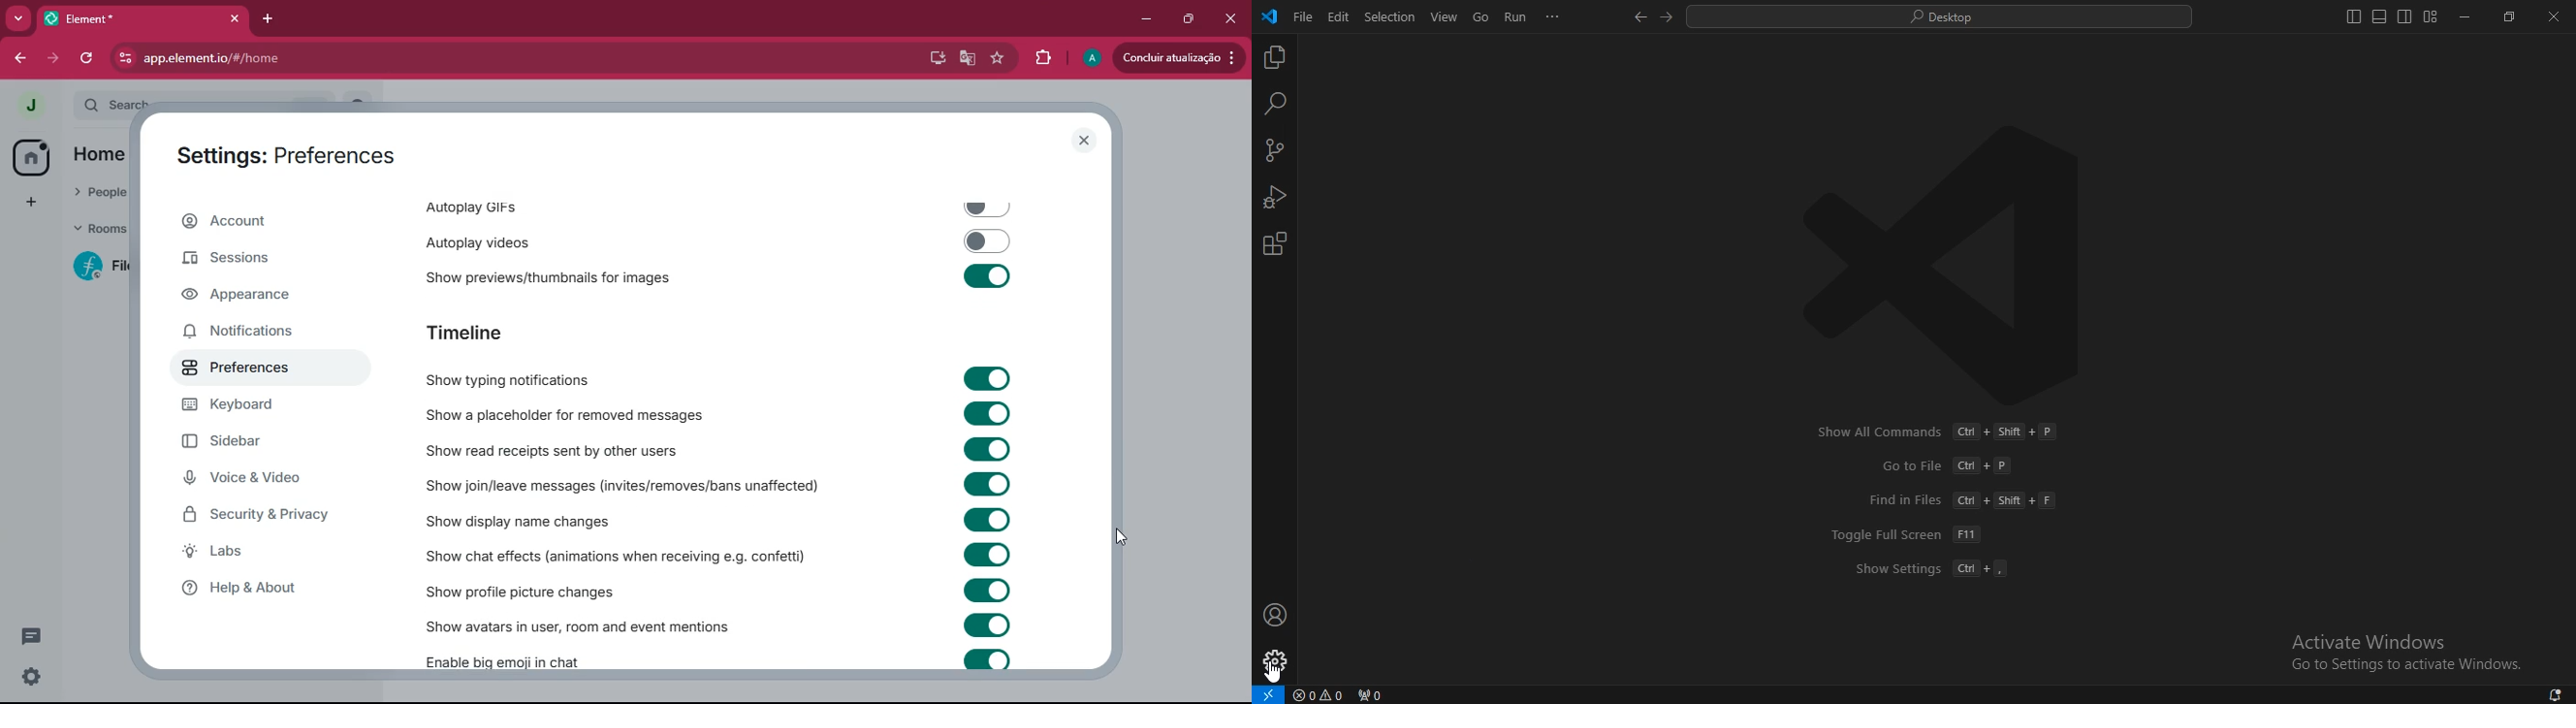 The image size is (2576, 728). What do you see at coordinates (29, 158) in the screenshot?
I see `home` at bounding box center [29, 158].